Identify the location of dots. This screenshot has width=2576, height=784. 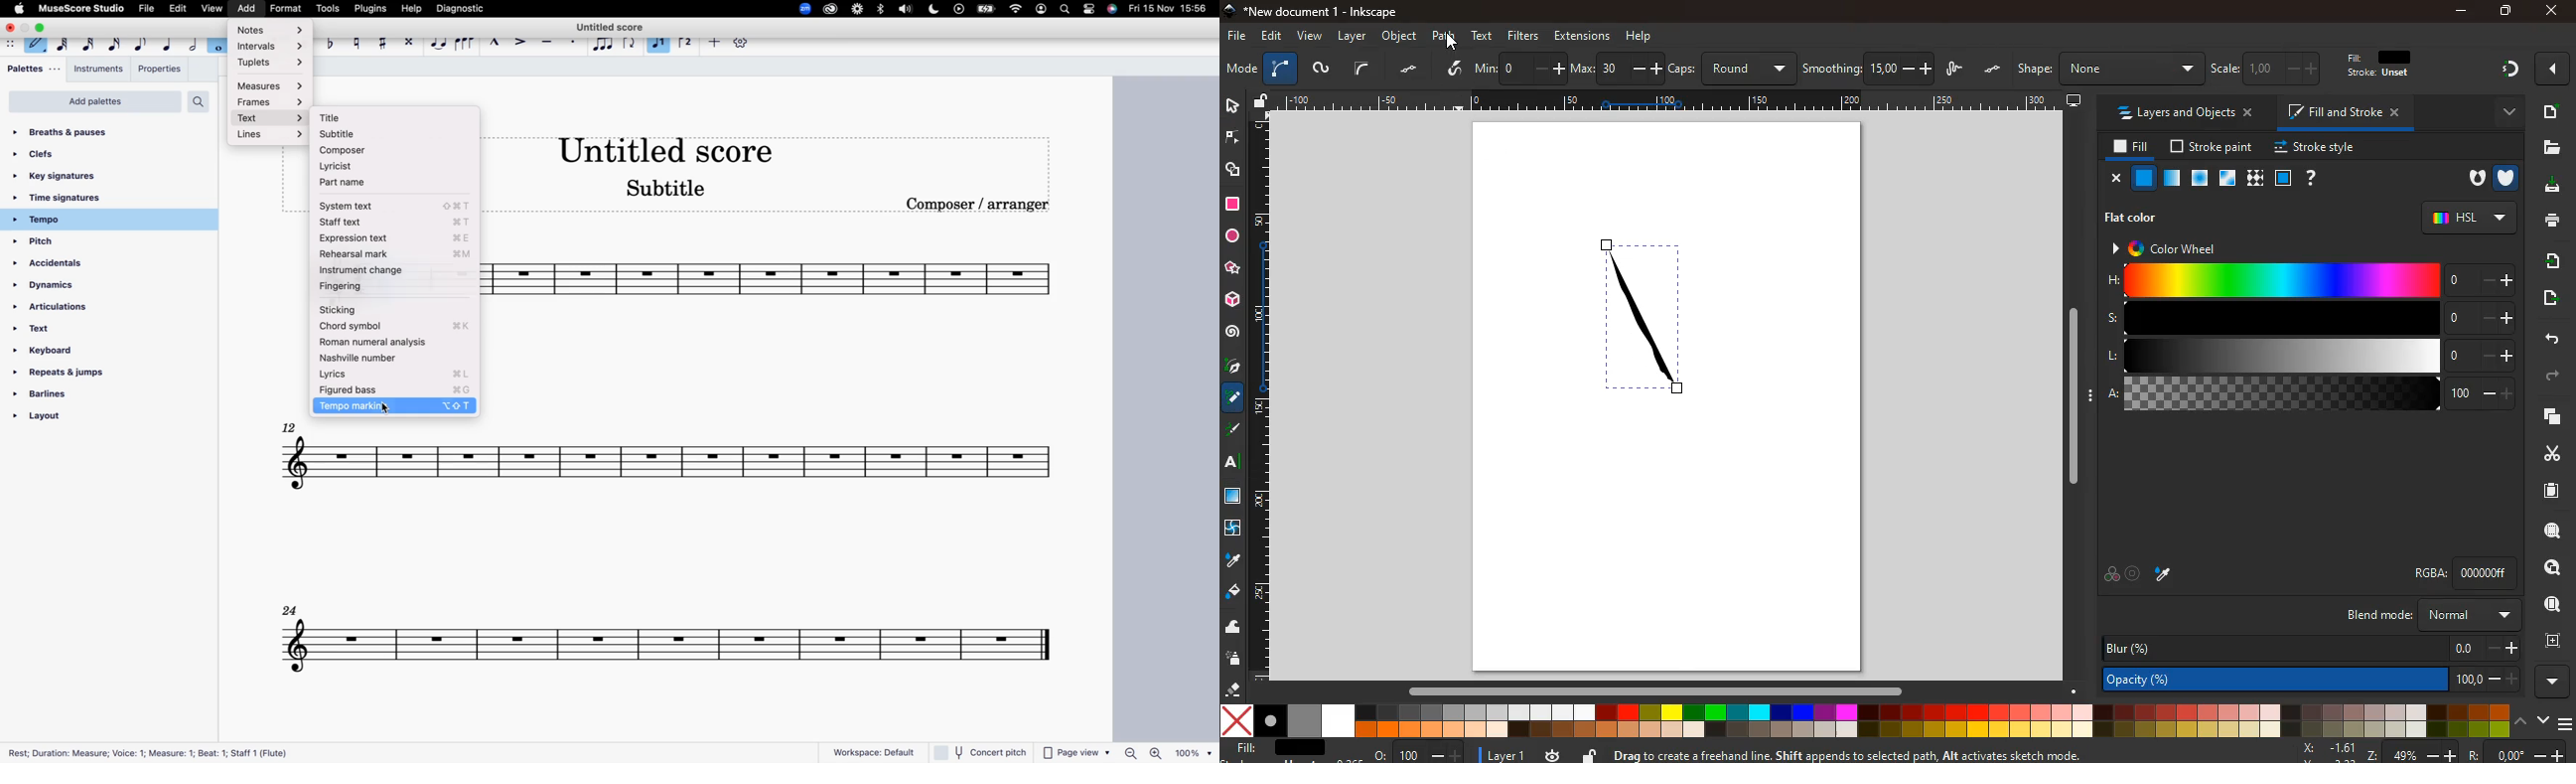
(1994, 70).